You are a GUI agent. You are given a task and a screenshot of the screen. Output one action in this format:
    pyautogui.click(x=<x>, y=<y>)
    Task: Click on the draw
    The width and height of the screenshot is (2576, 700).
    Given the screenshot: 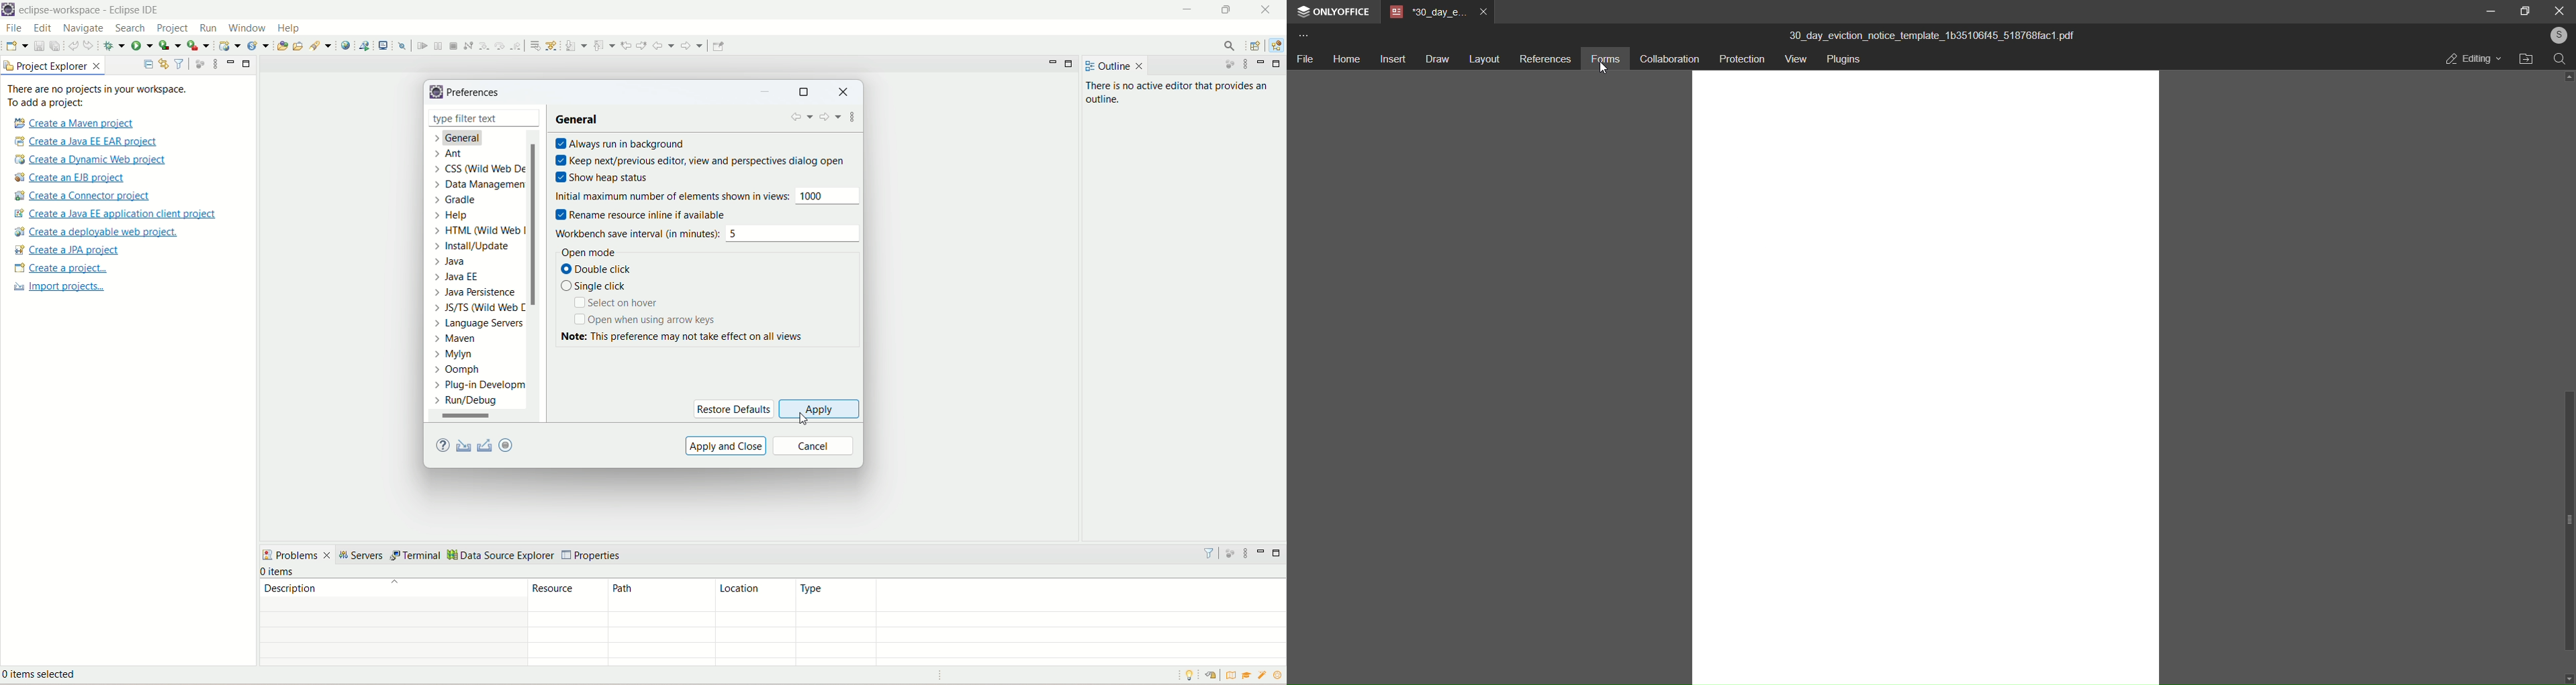 What is the action you would take?
    pyautogui.click(x=1435, y=58)
    